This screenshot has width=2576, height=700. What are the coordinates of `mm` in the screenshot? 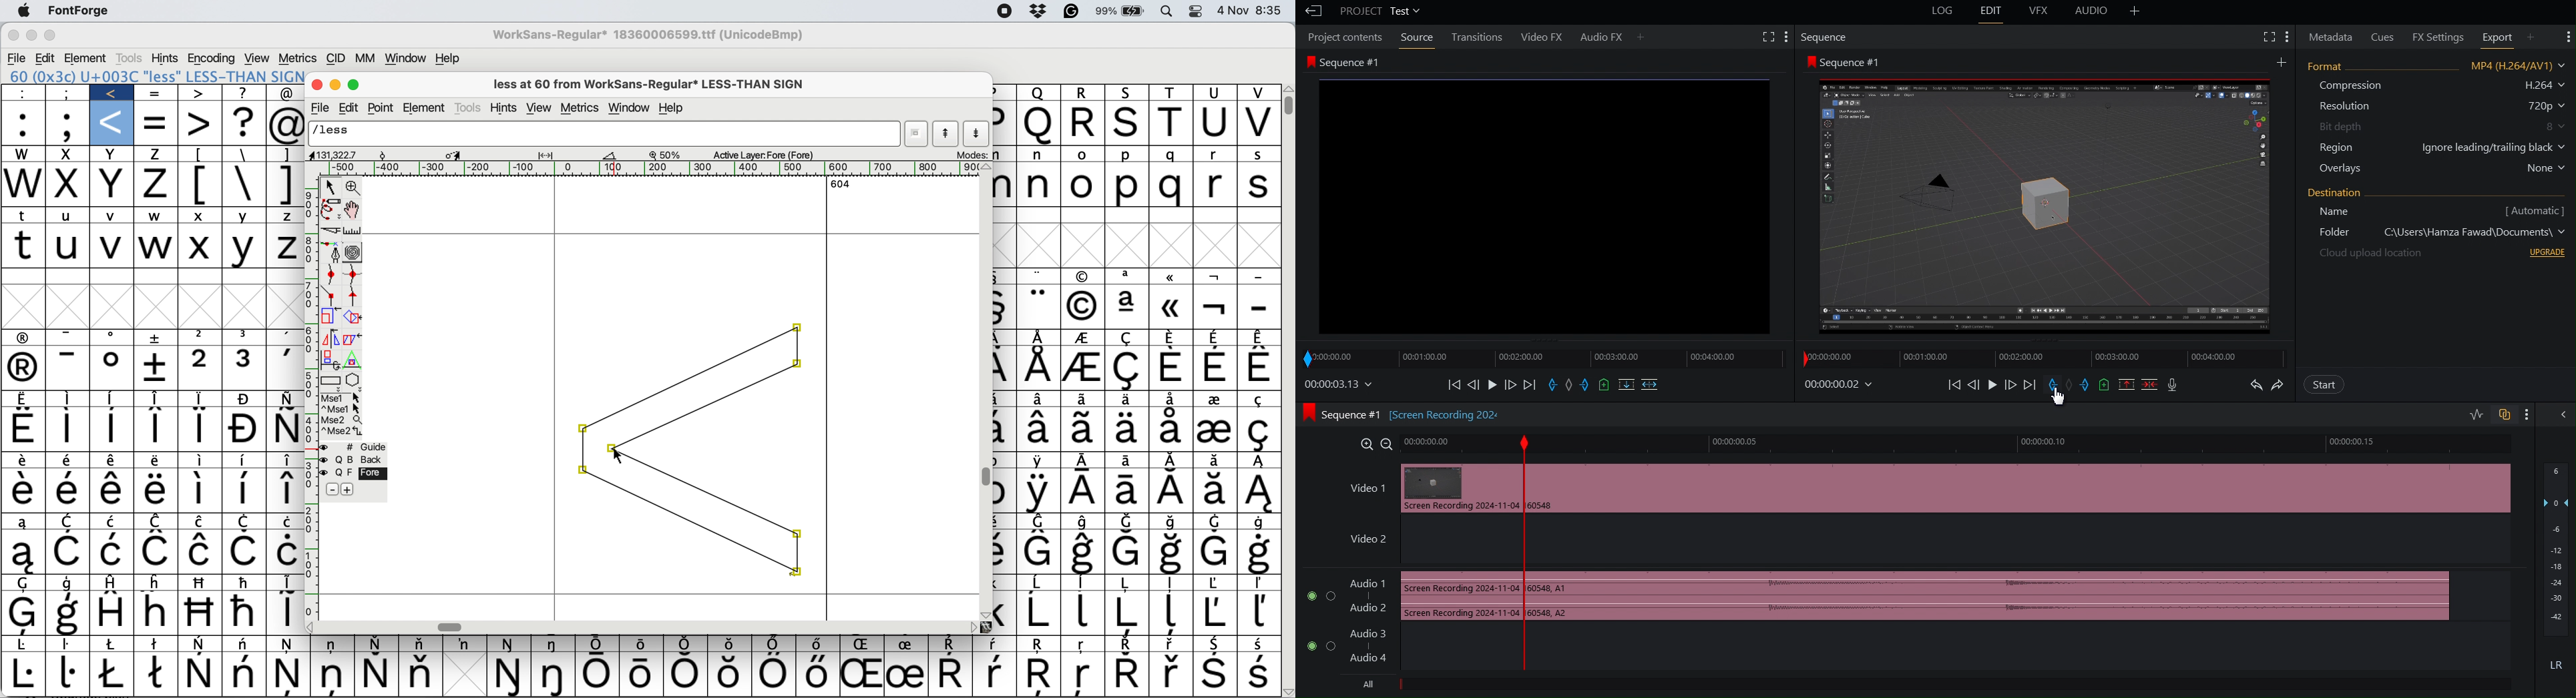 It's located at (367, 58).